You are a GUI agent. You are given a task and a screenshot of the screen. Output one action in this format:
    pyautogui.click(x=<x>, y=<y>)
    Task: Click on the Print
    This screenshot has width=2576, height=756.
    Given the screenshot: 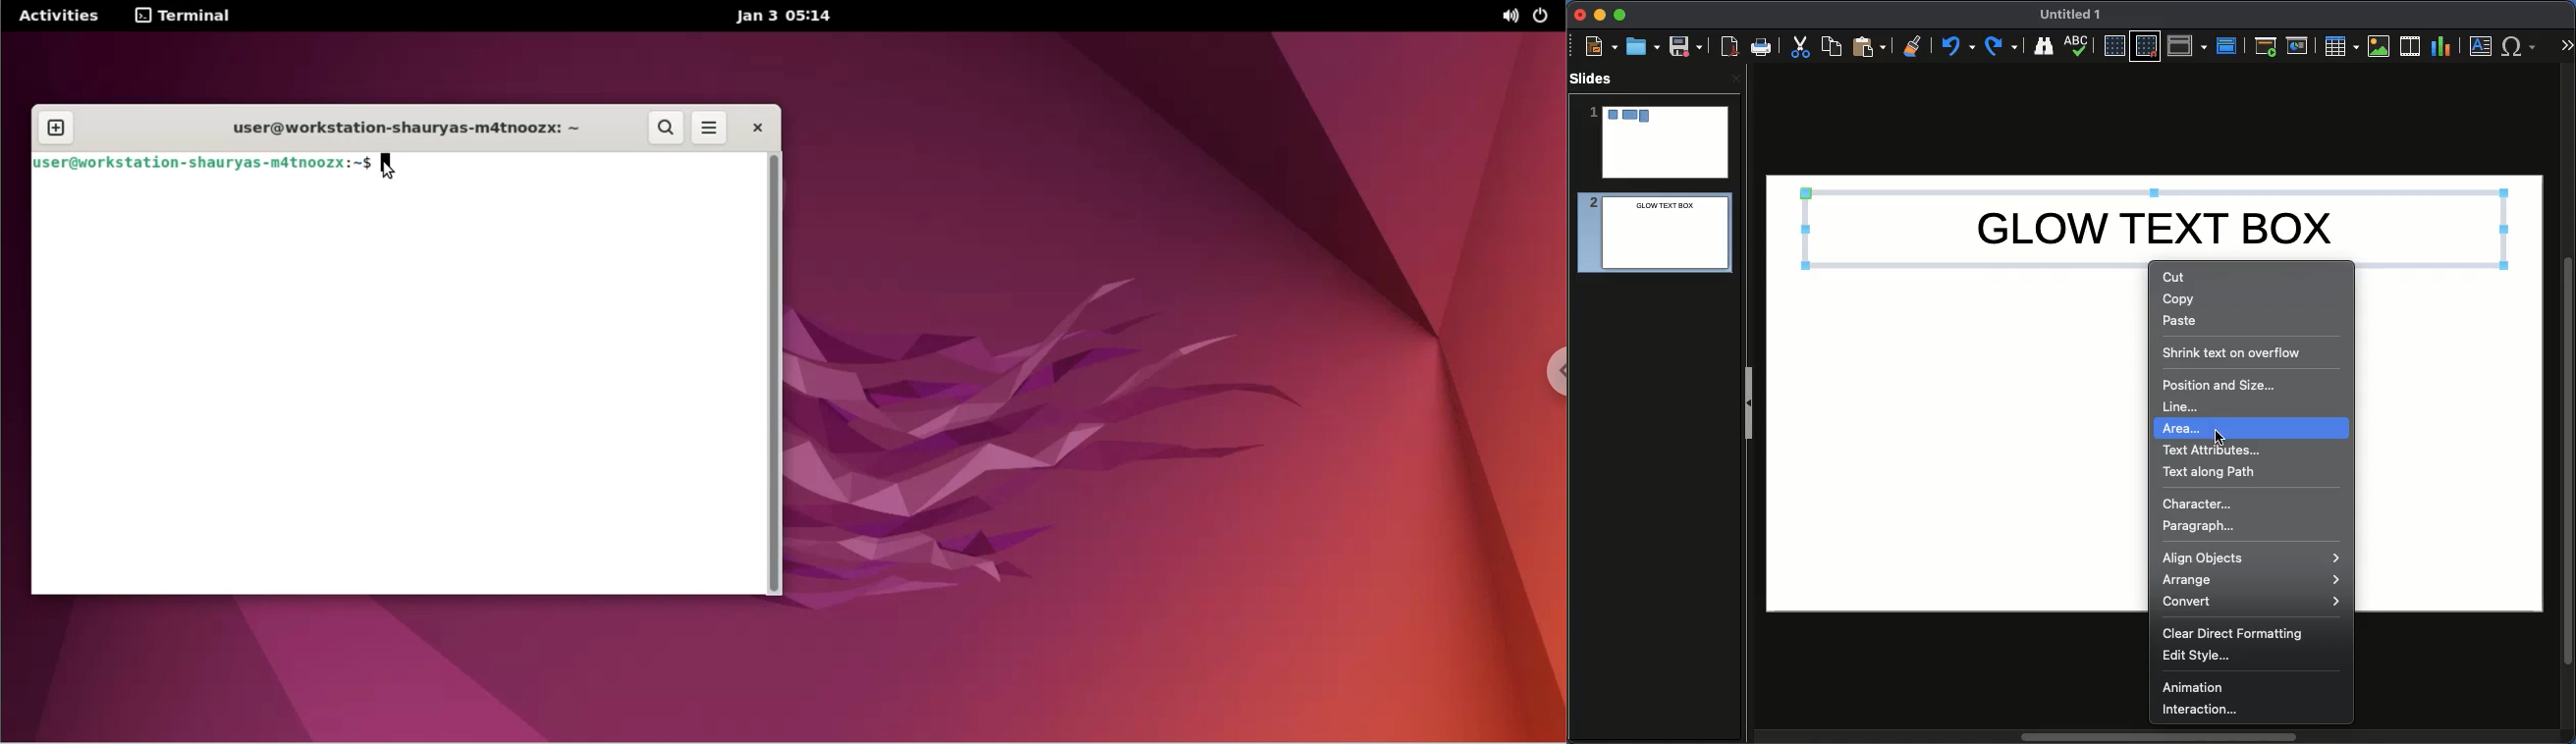 What is the action you would take?
    pyautogui.click(x=1762, y=48)
    